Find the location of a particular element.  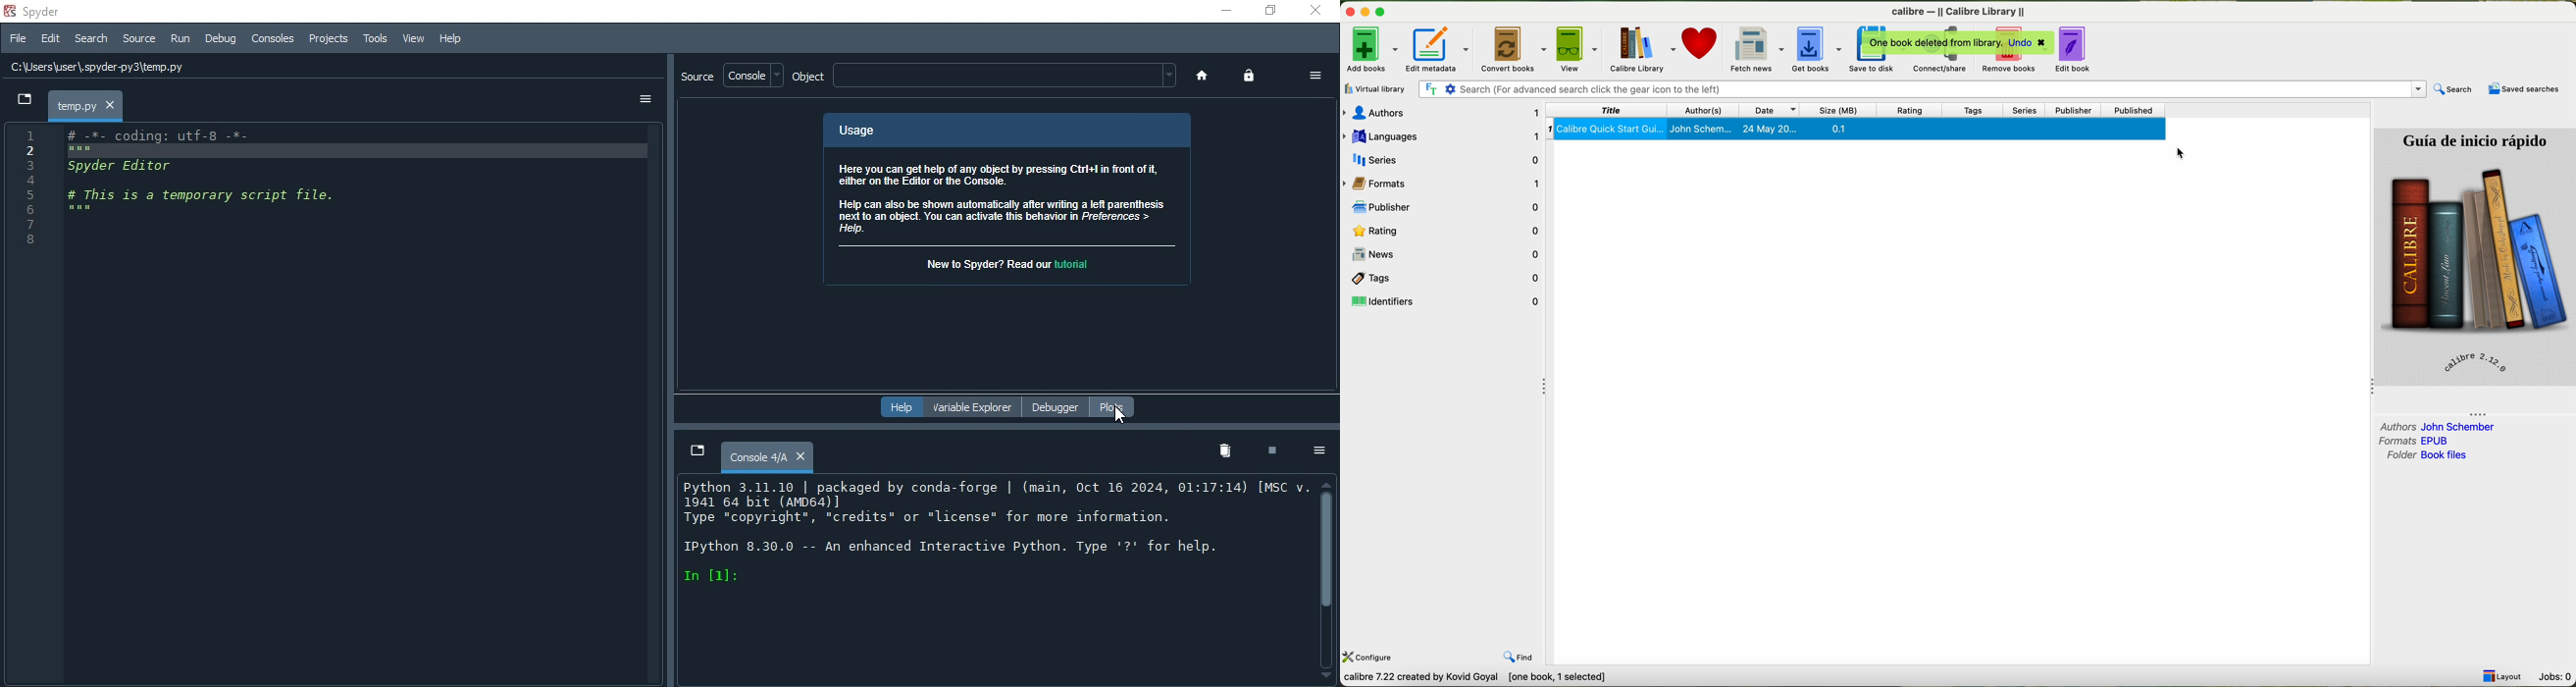

dropdown is located at coordinates (22, 101).